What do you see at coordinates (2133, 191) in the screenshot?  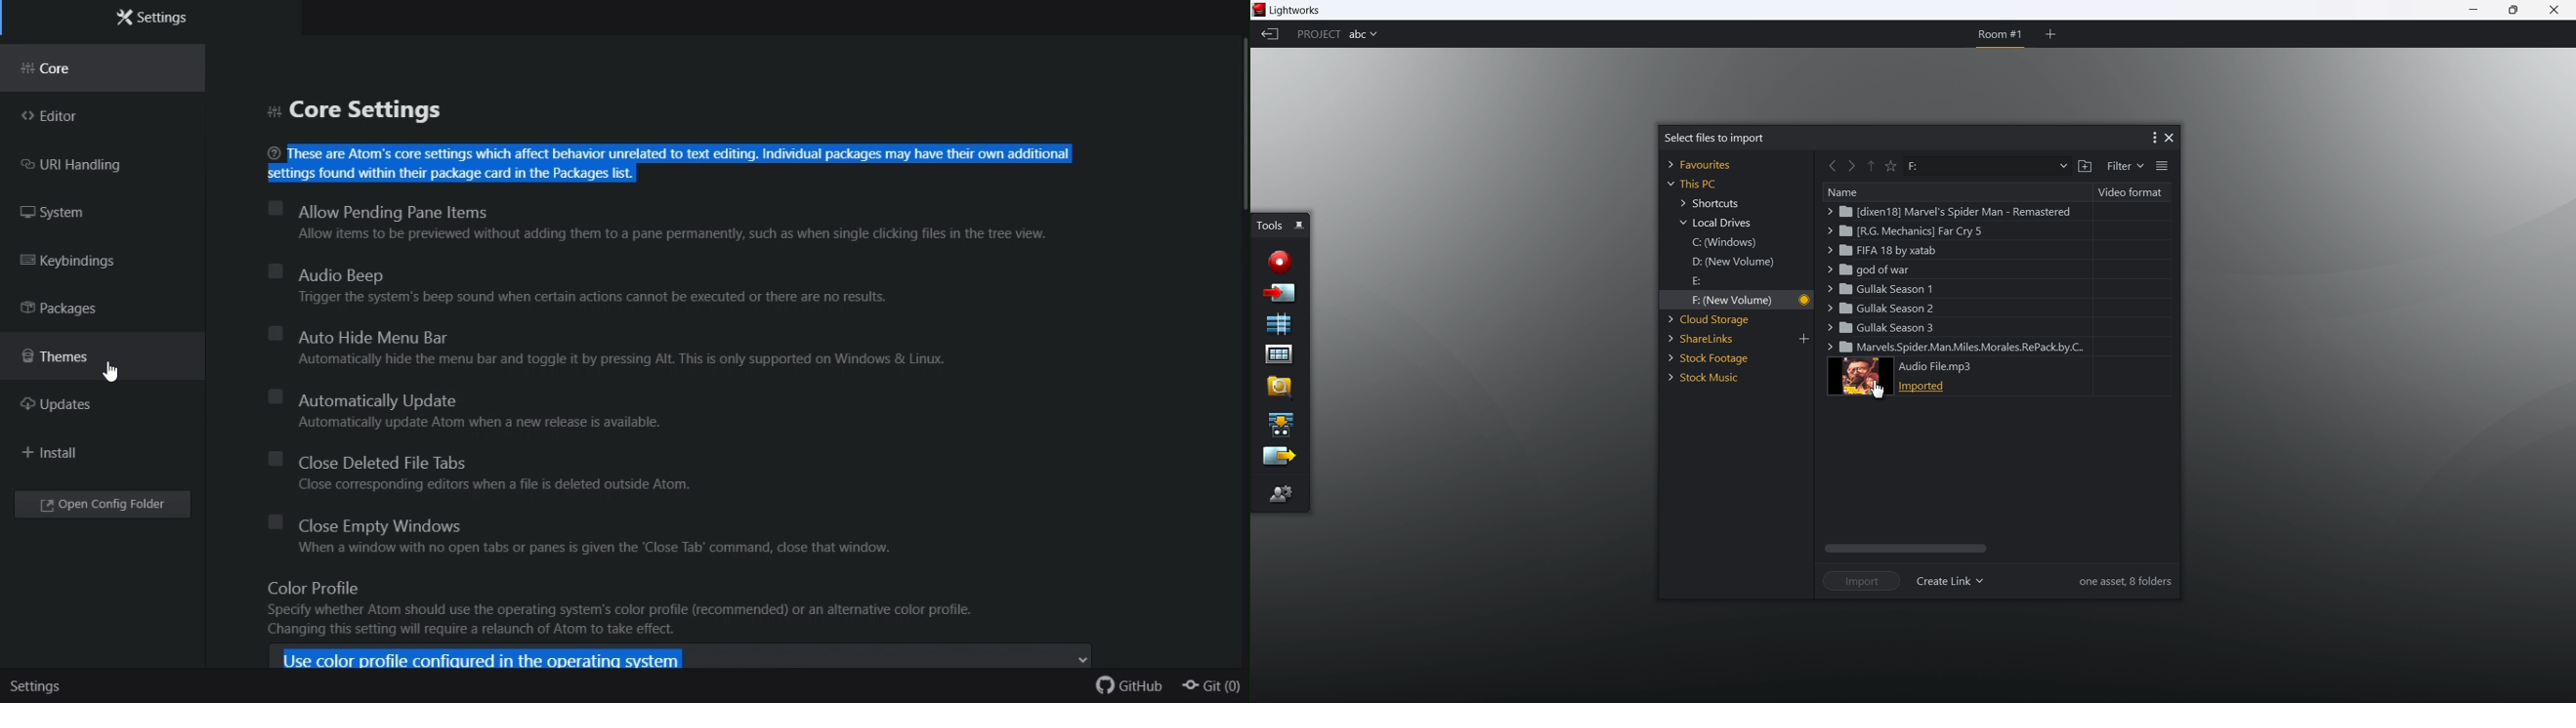 I see `video format` at bounding box center [2133, 191].